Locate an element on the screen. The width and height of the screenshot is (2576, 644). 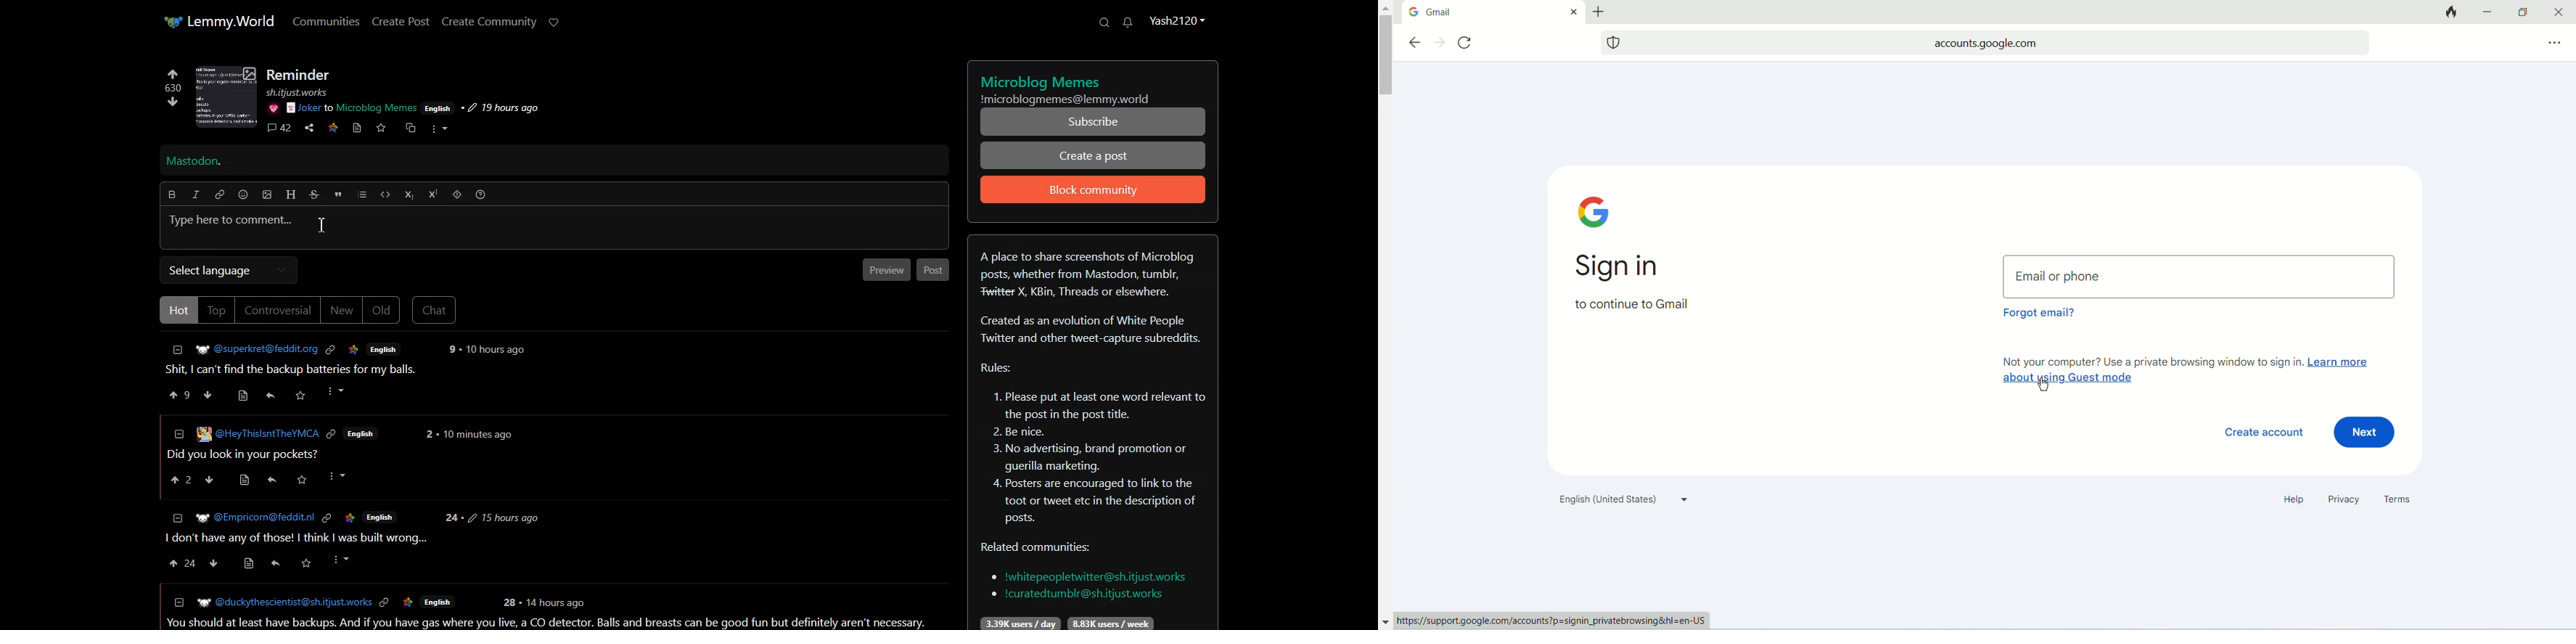
Support Lemmy is located at coordinates (554, 22).